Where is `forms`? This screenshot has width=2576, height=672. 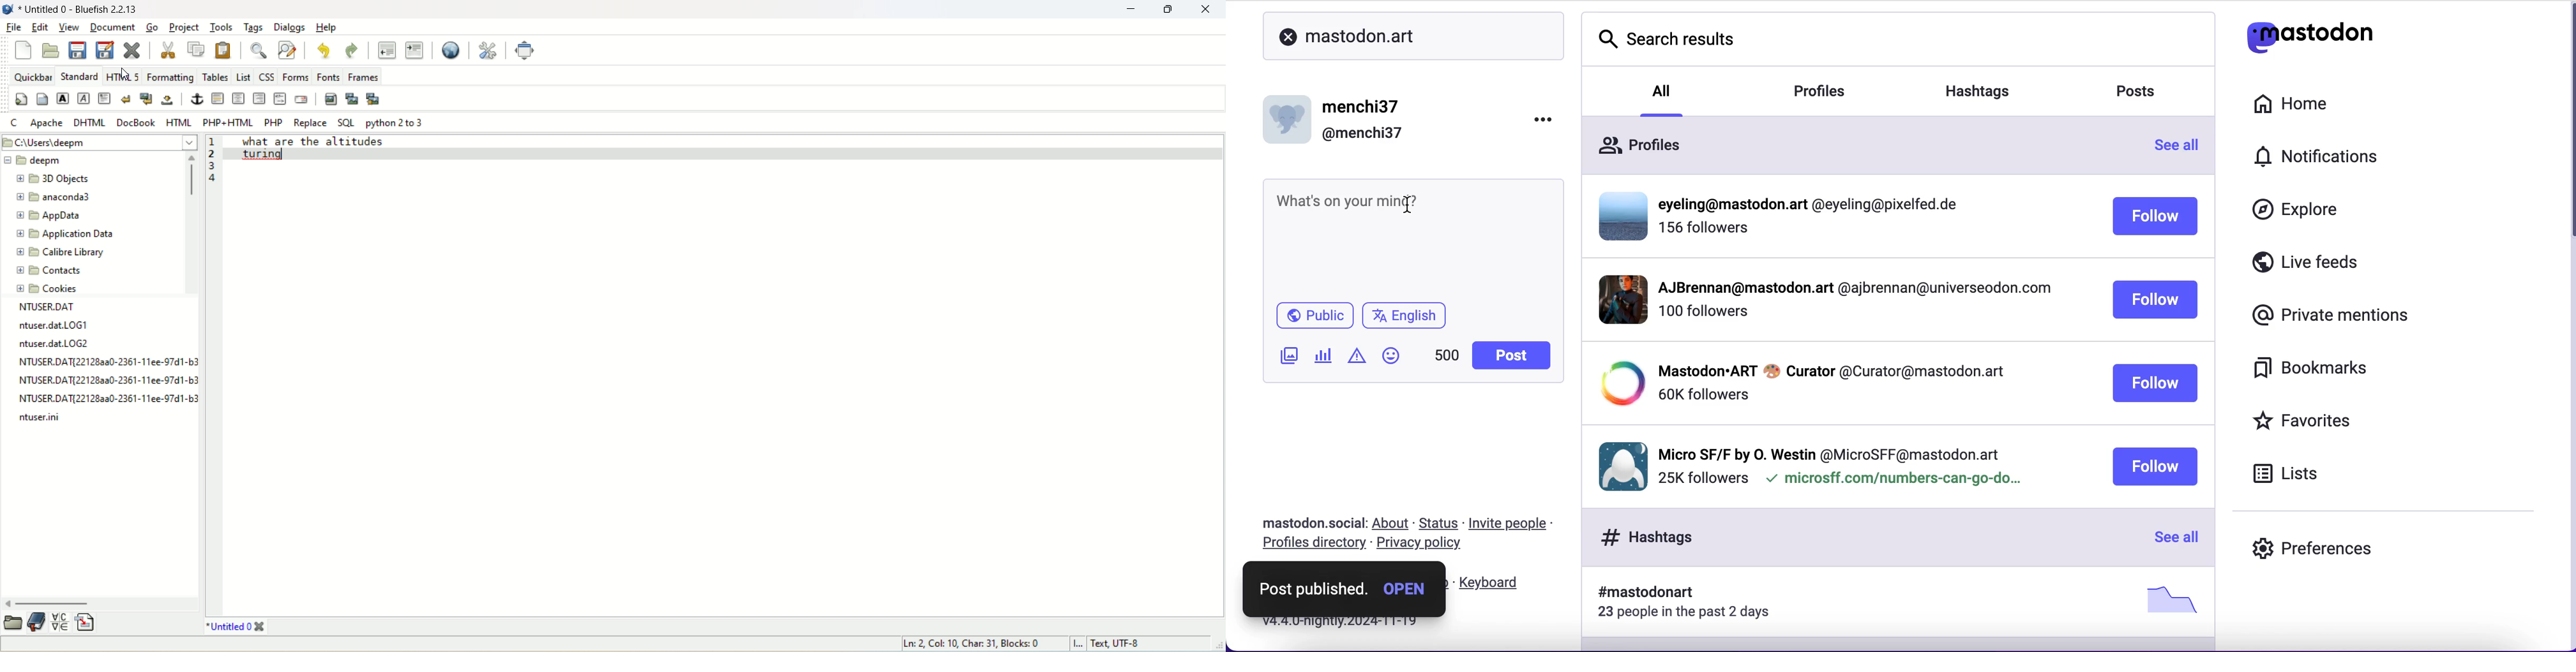 forms is located at coordinates (294, 76).